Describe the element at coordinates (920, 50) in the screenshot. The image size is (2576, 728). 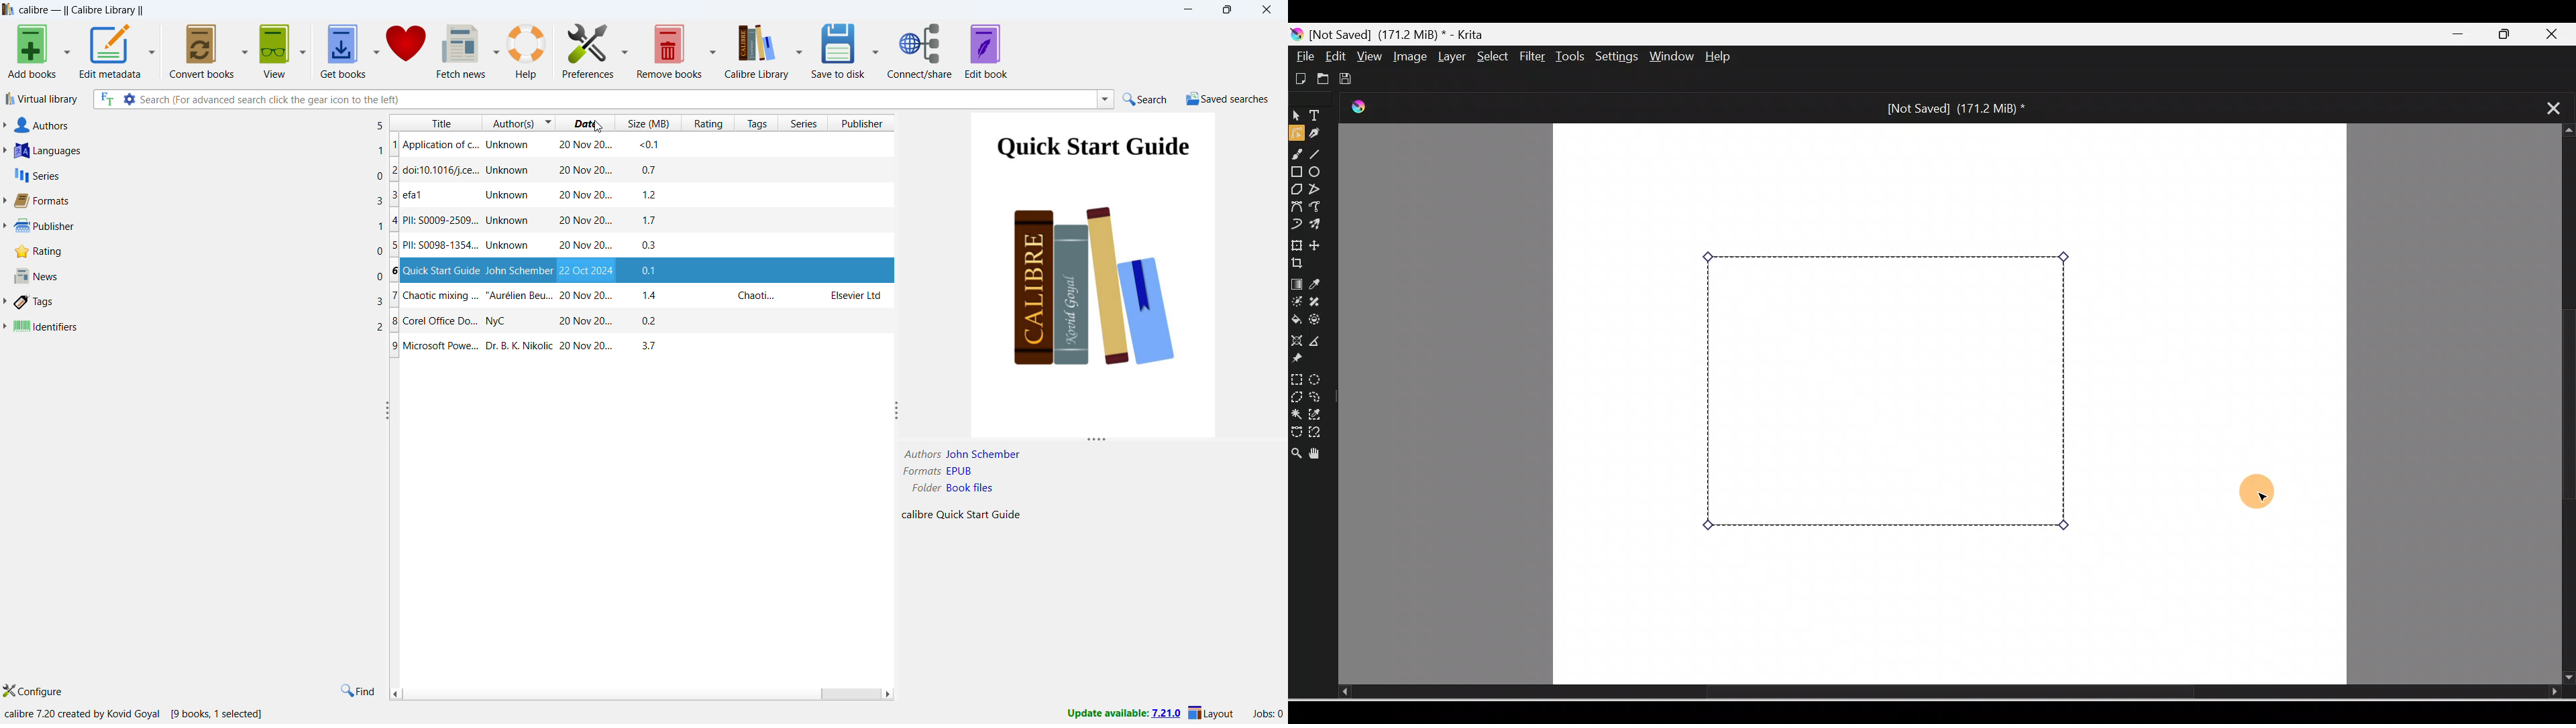
I see `connect/share` at that location.